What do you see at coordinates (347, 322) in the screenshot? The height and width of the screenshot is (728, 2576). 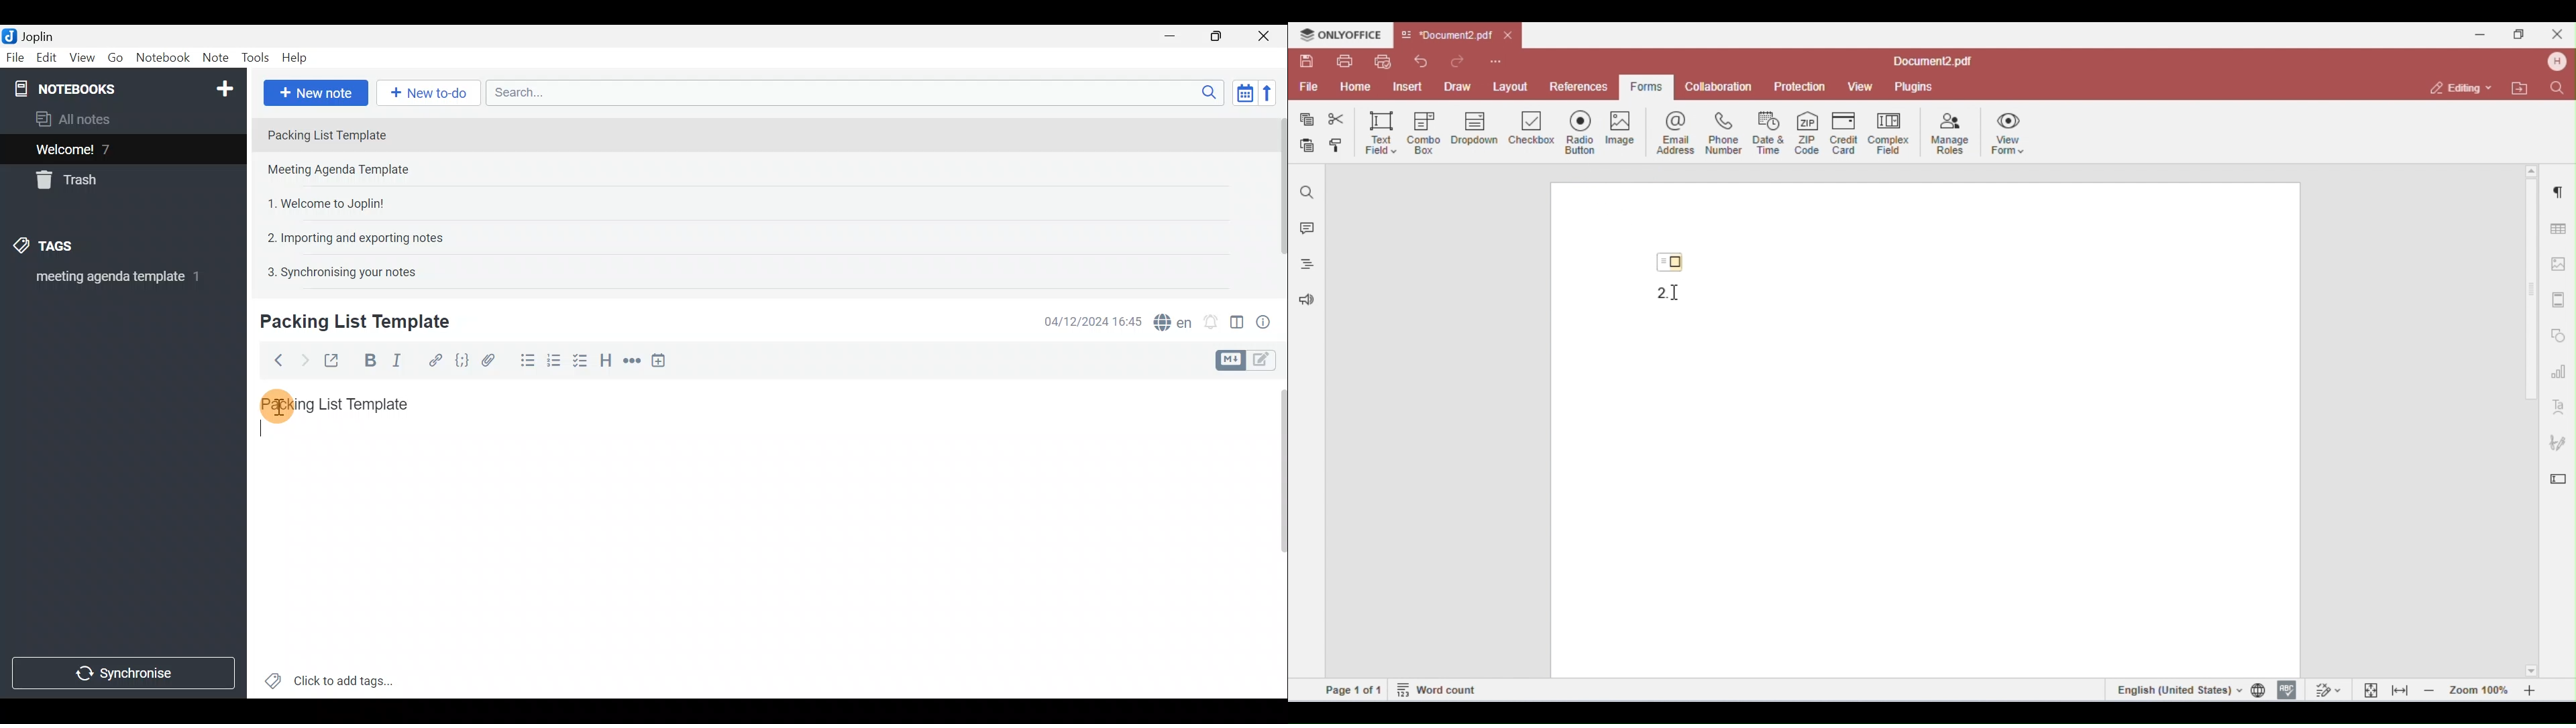 I see `Creating new note` at bounding box center [347, 322].